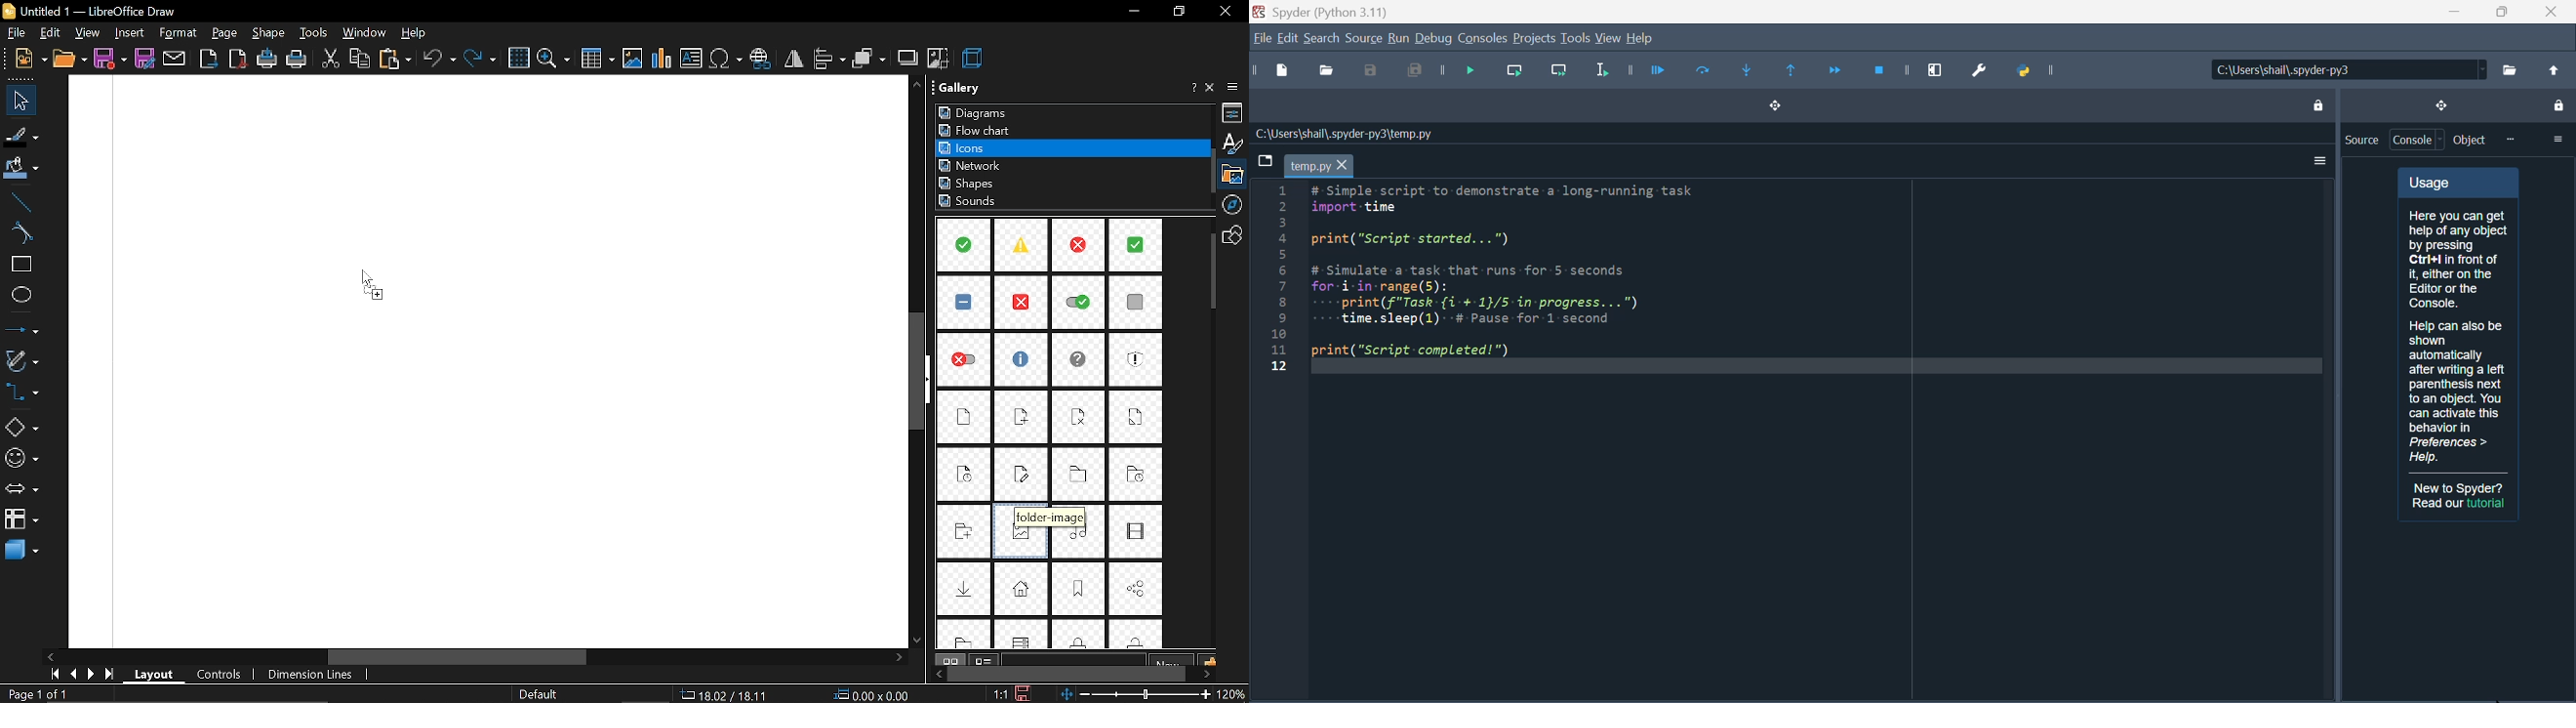 The width and height of the screenshot is (2576, 728). What do you see at coordinates (1657, 71) in the screenshot?
I see `Run file` at bounding box center [1657, 71].